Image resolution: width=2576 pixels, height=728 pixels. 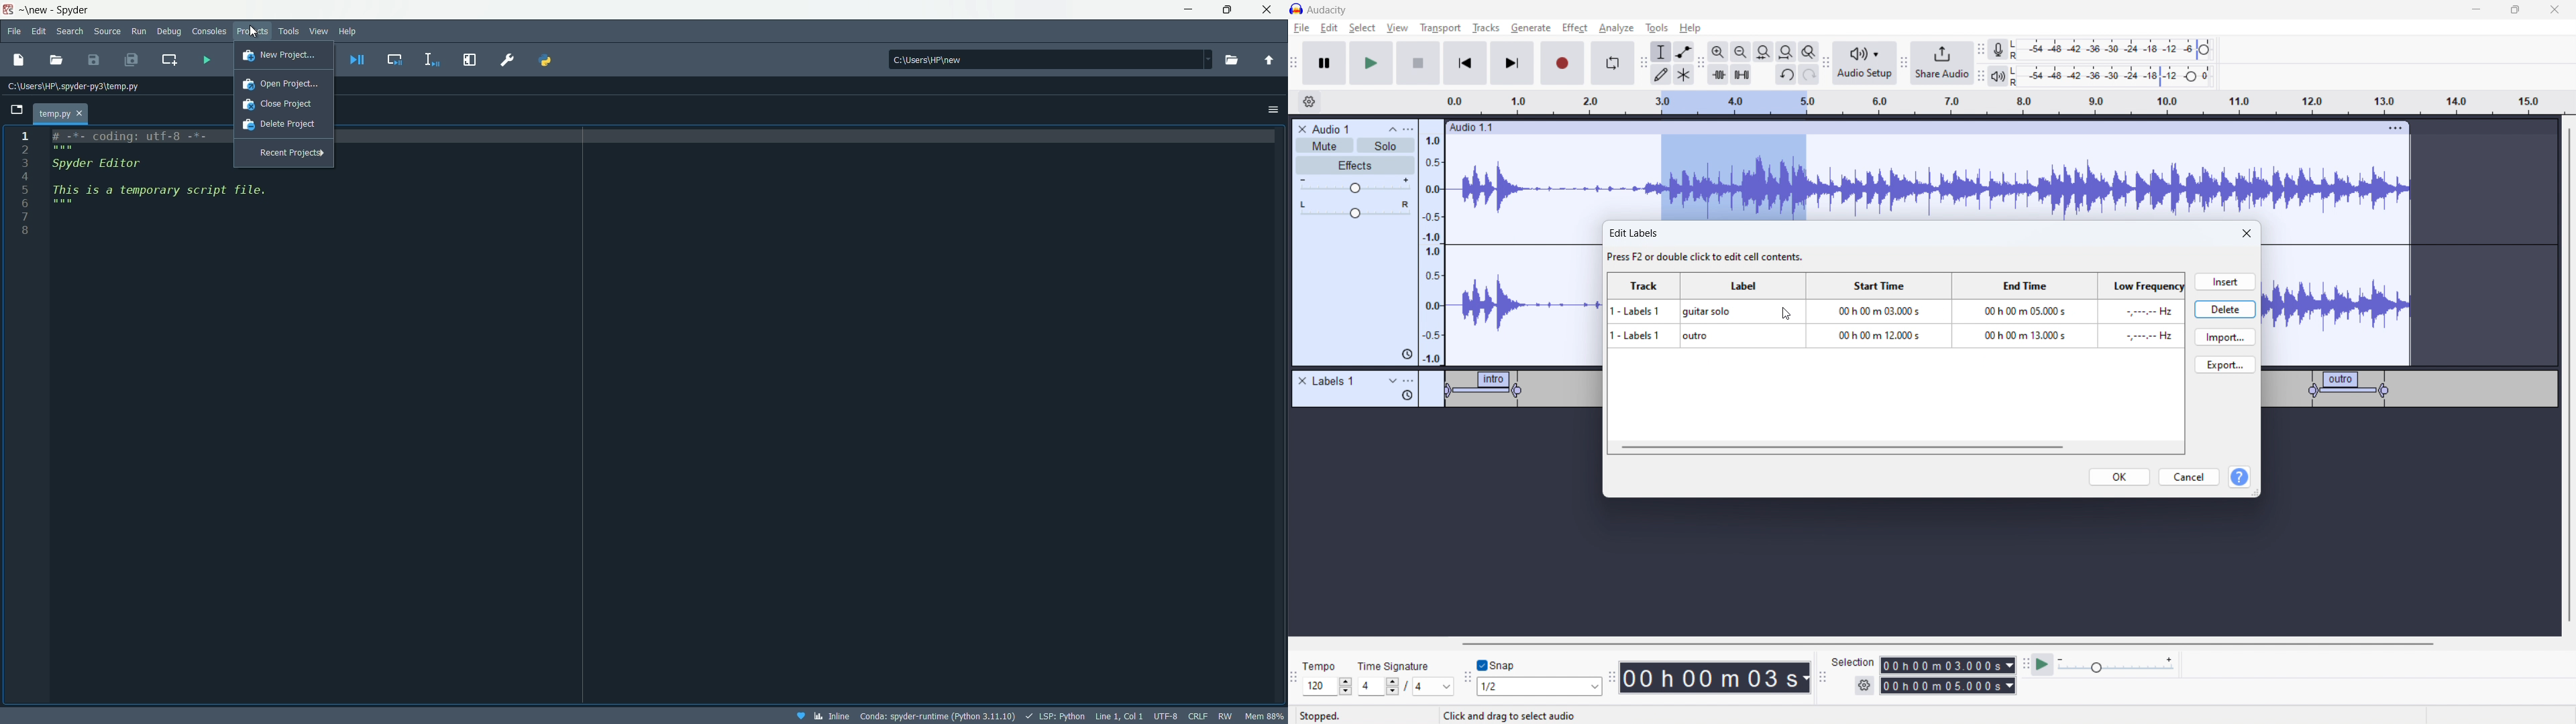 What do you see at coordinates (2337, 304) in the screenshot?
I see `audio wave` at bounding box center [2337, 304].